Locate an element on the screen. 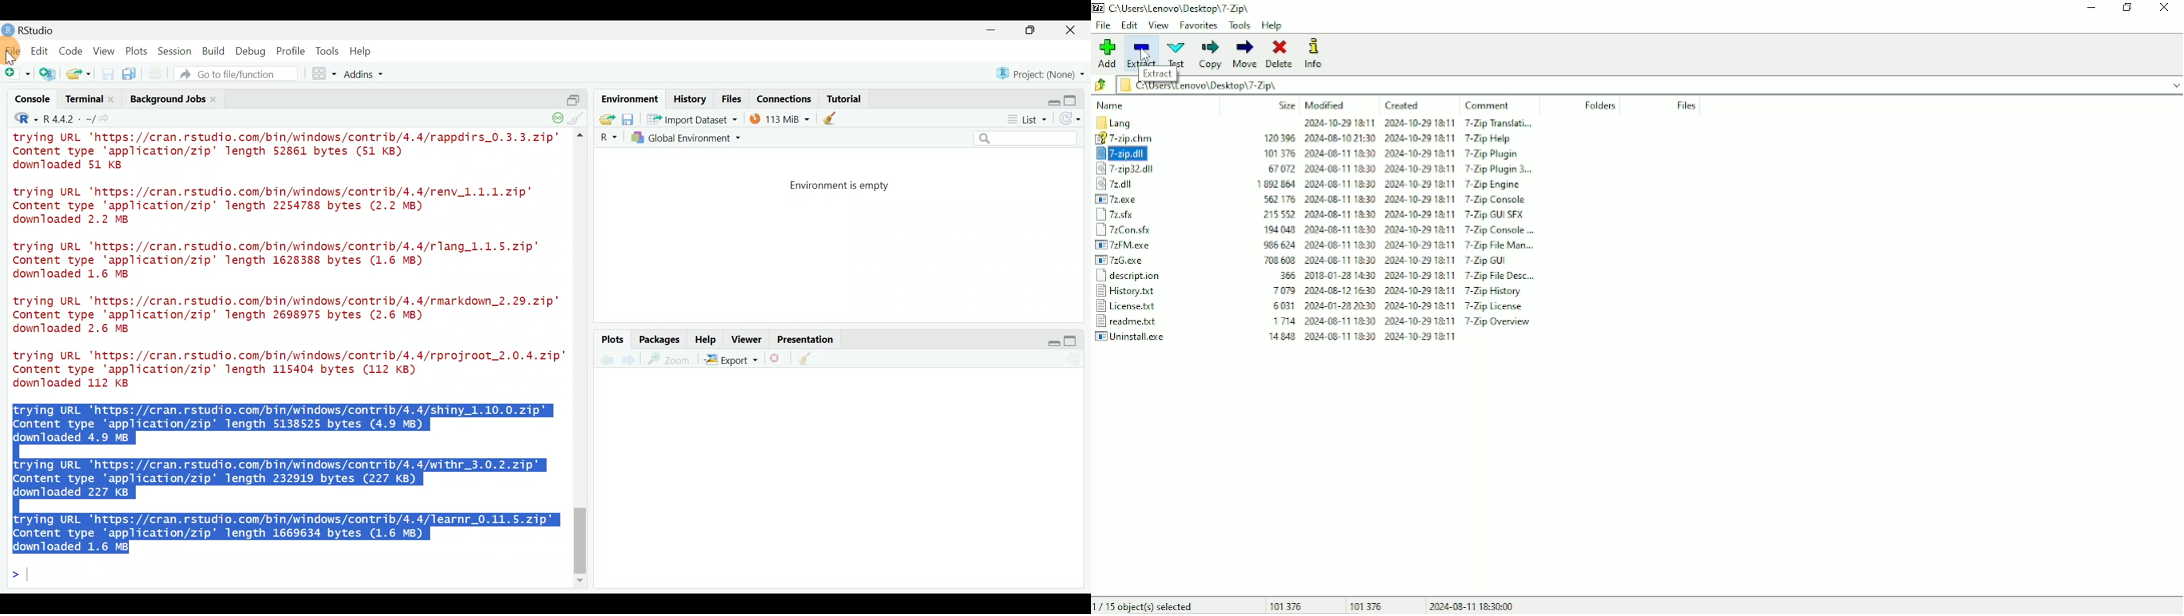 This screenshot has width=2184, height=616. maximize is located at coordinates (1076, 341).